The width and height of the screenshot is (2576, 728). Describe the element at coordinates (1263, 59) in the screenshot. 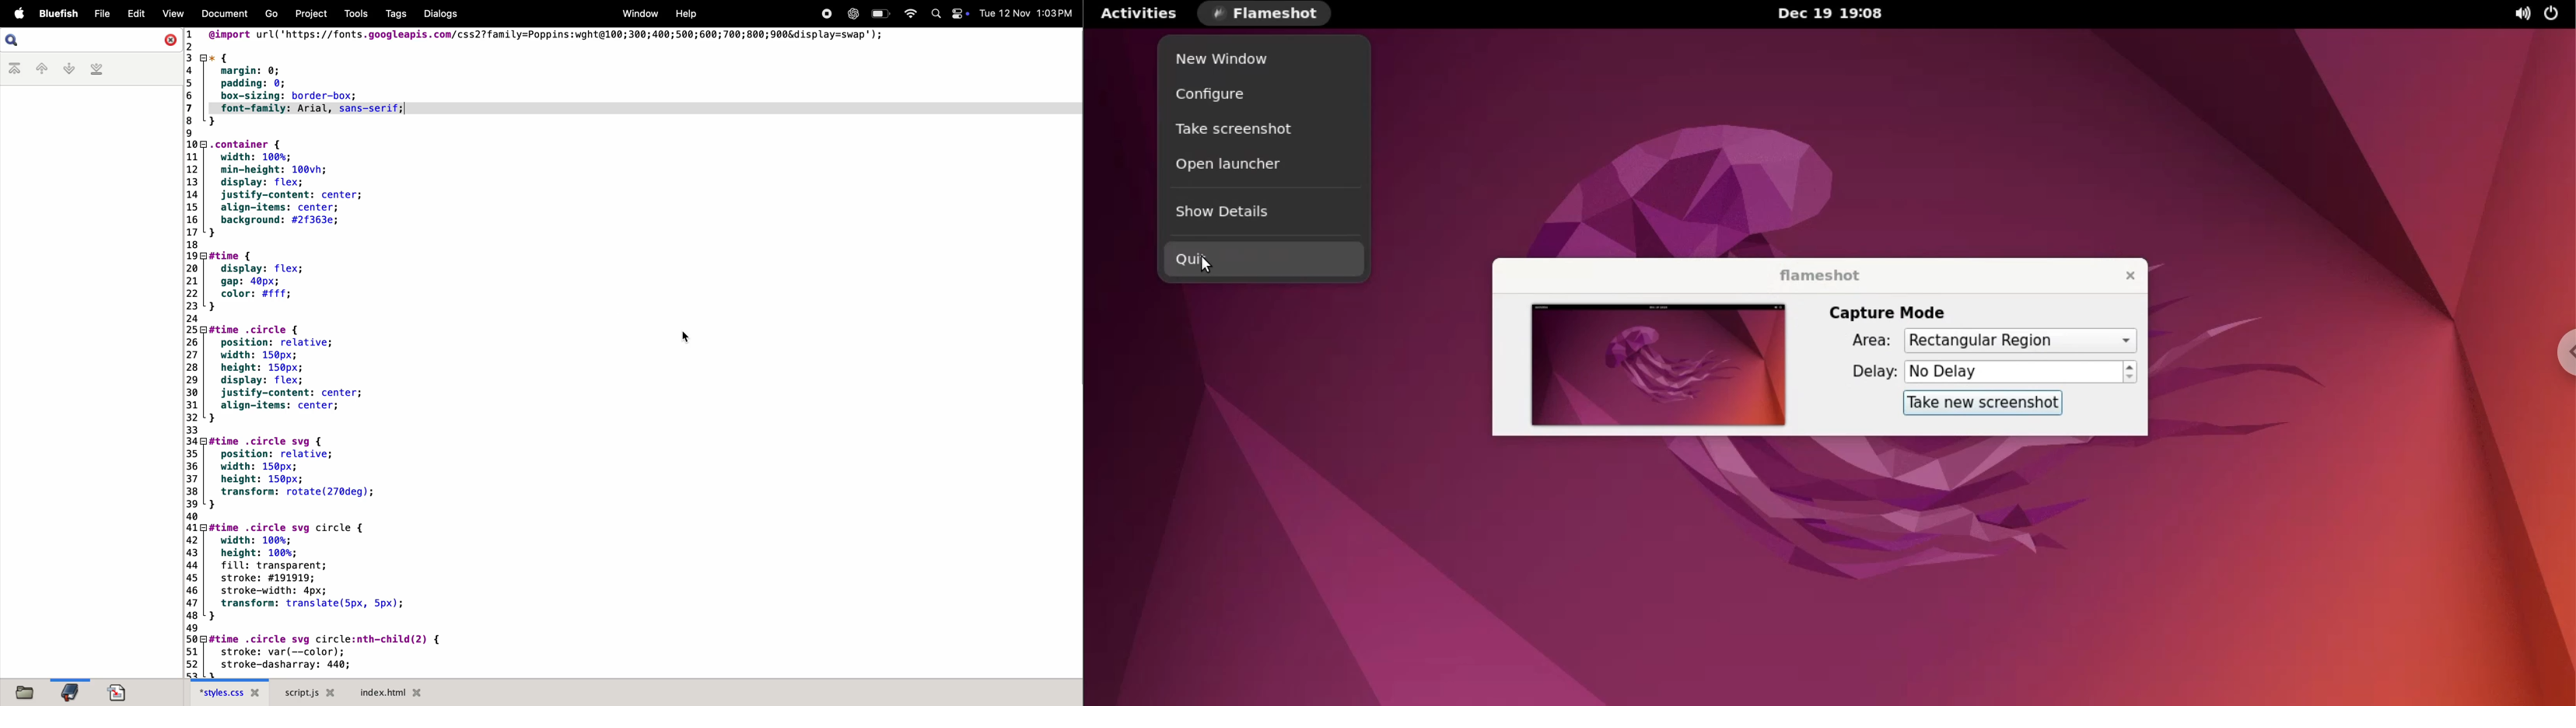

I see `new window` at that location.